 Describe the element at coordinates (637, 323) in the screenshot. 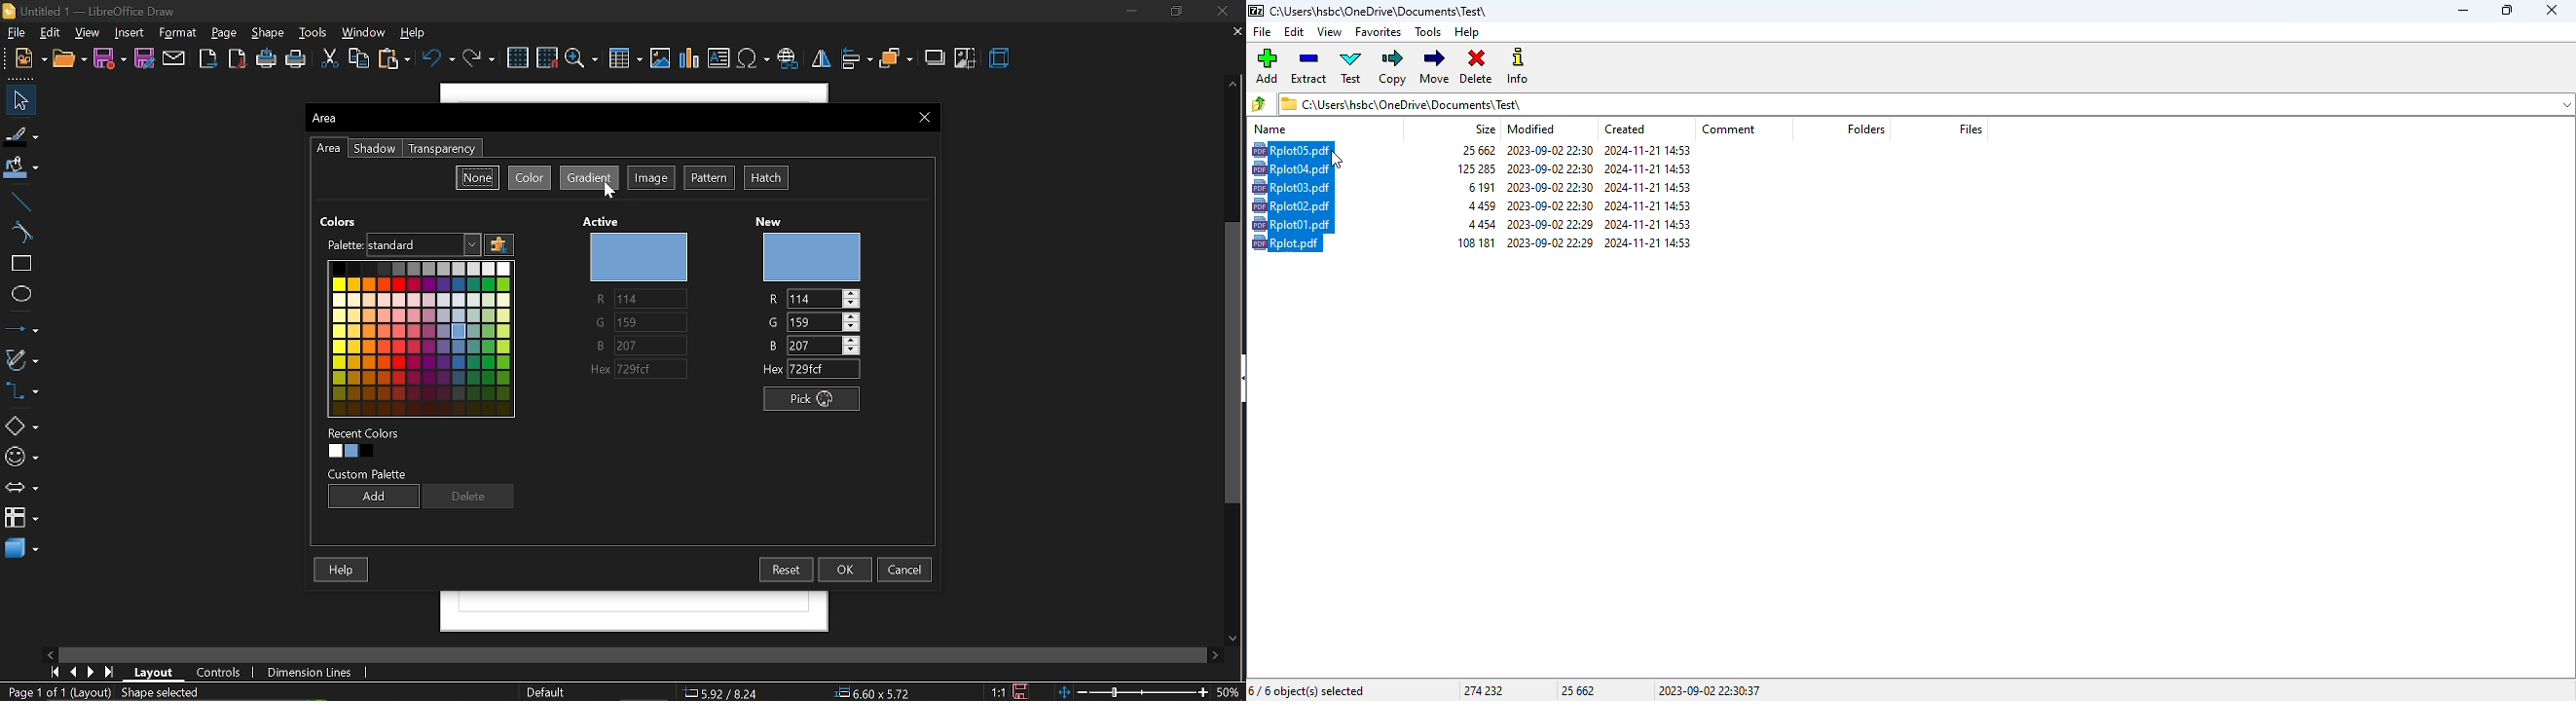

I see `active G` at that location.